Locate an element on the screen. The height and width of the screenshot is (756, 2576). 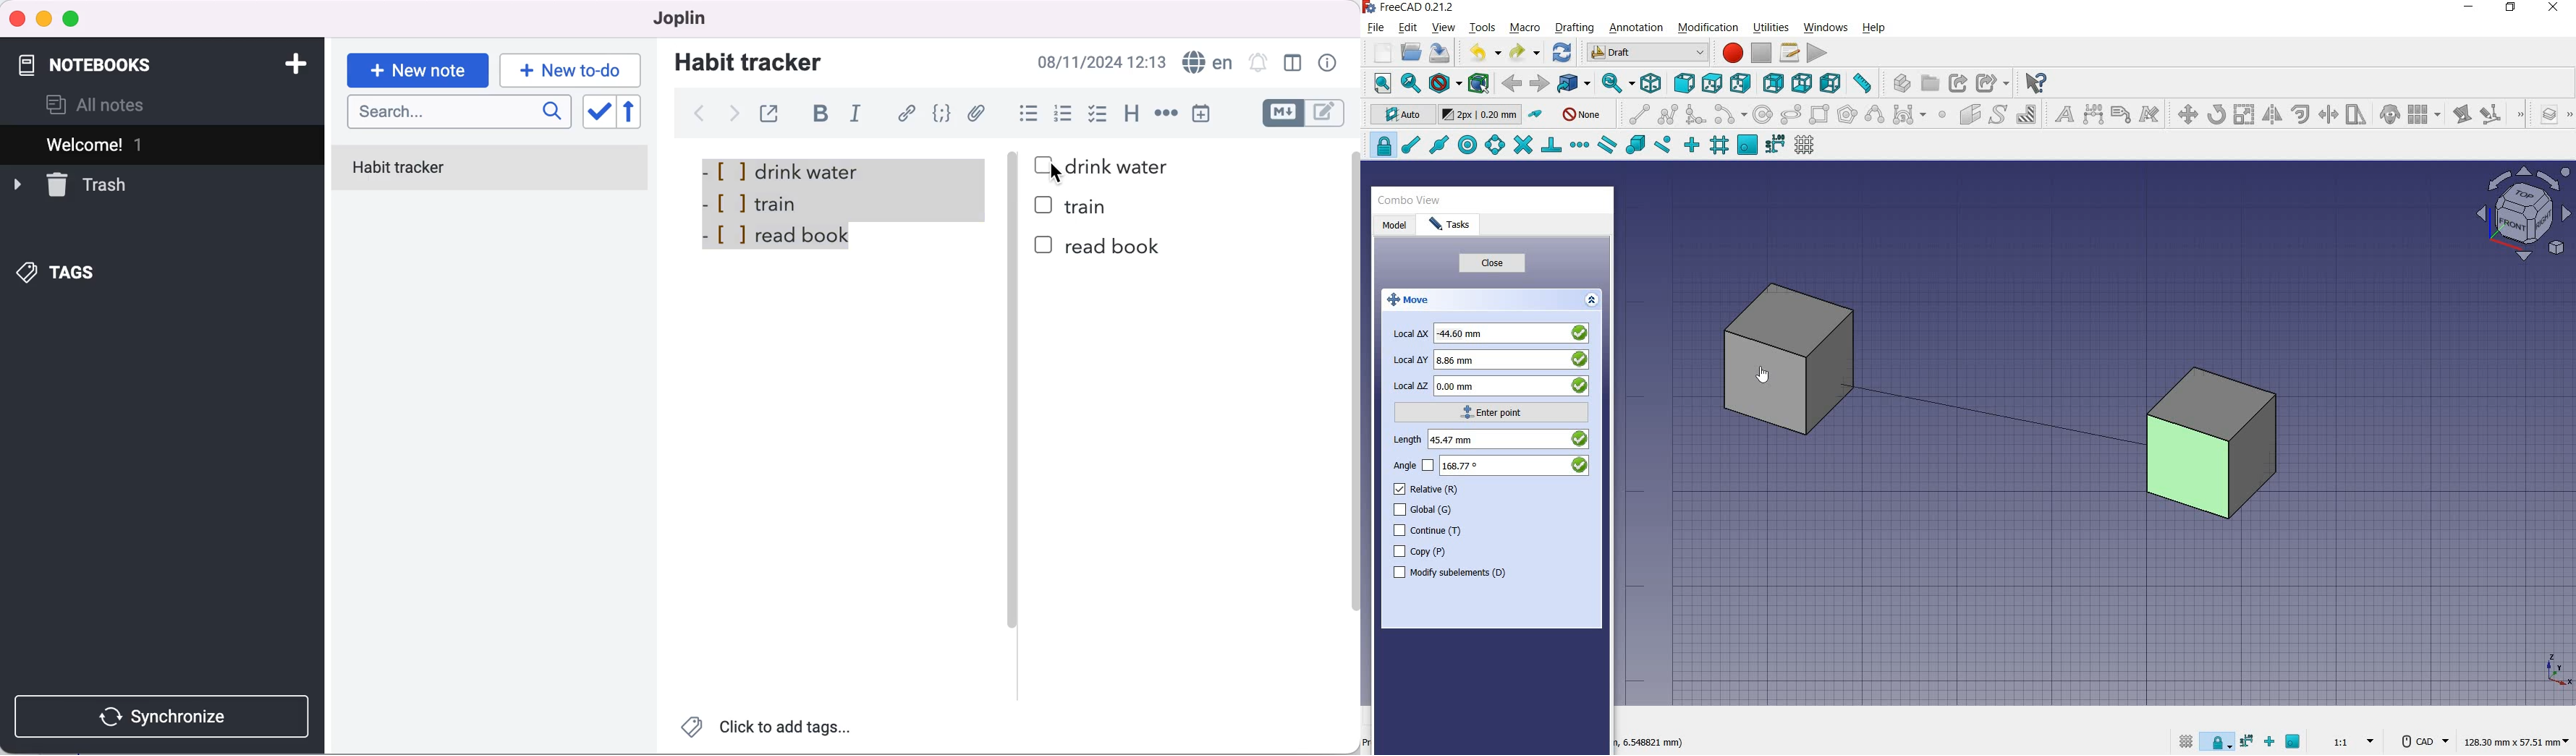
toggle external editing is located at coordinates (773, 112).